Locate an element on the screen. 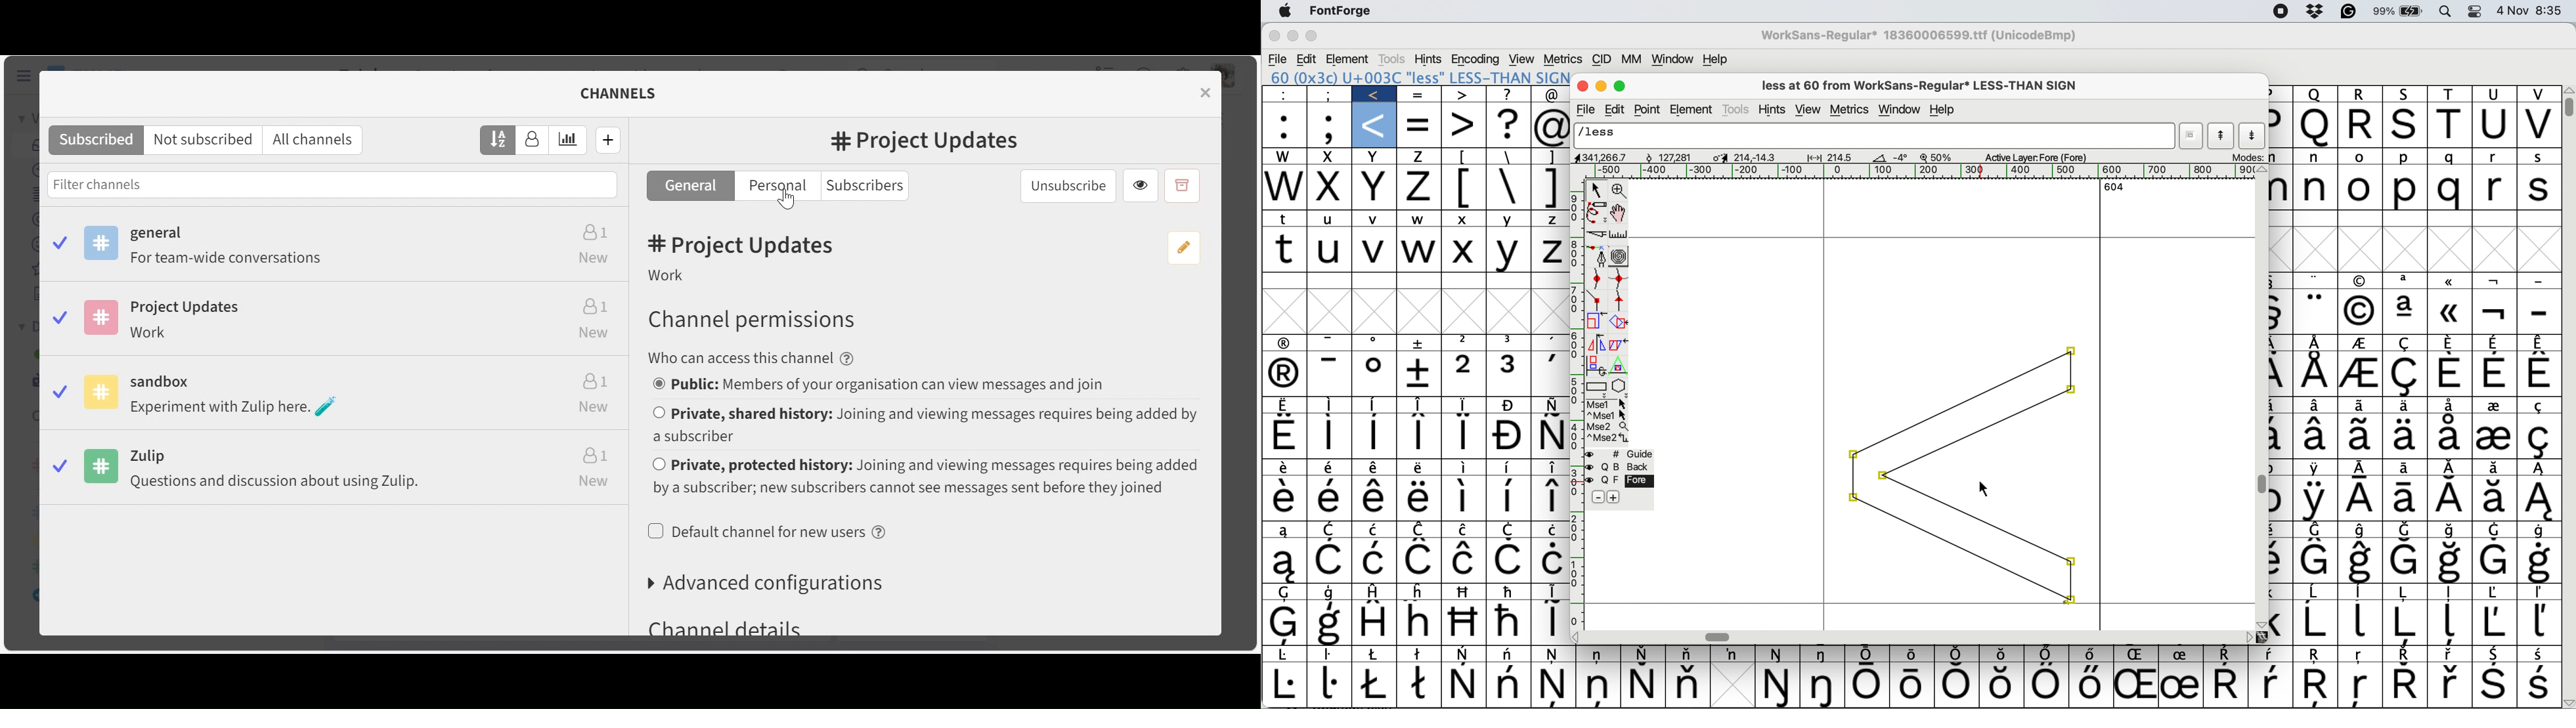 This screenshot has height=728, width=2576. t is located at coordinates (2450, 124).